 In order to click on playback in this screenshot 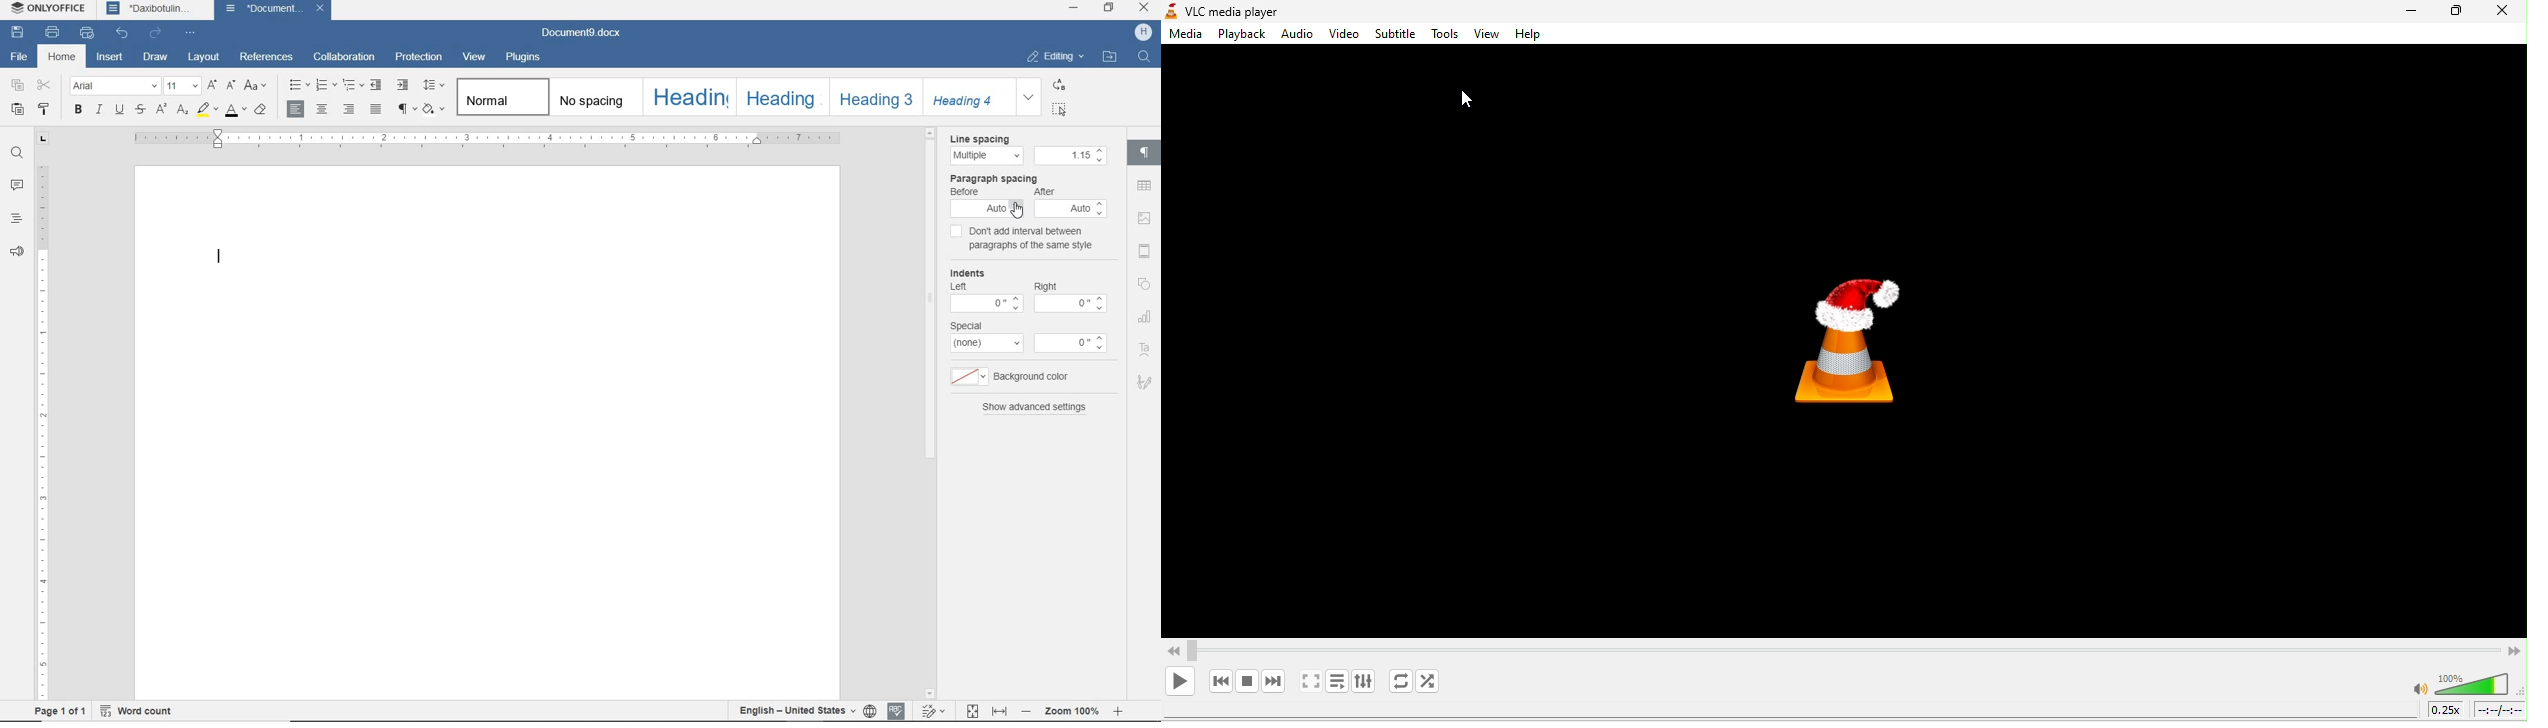, I will do `click(1239, 35)`.